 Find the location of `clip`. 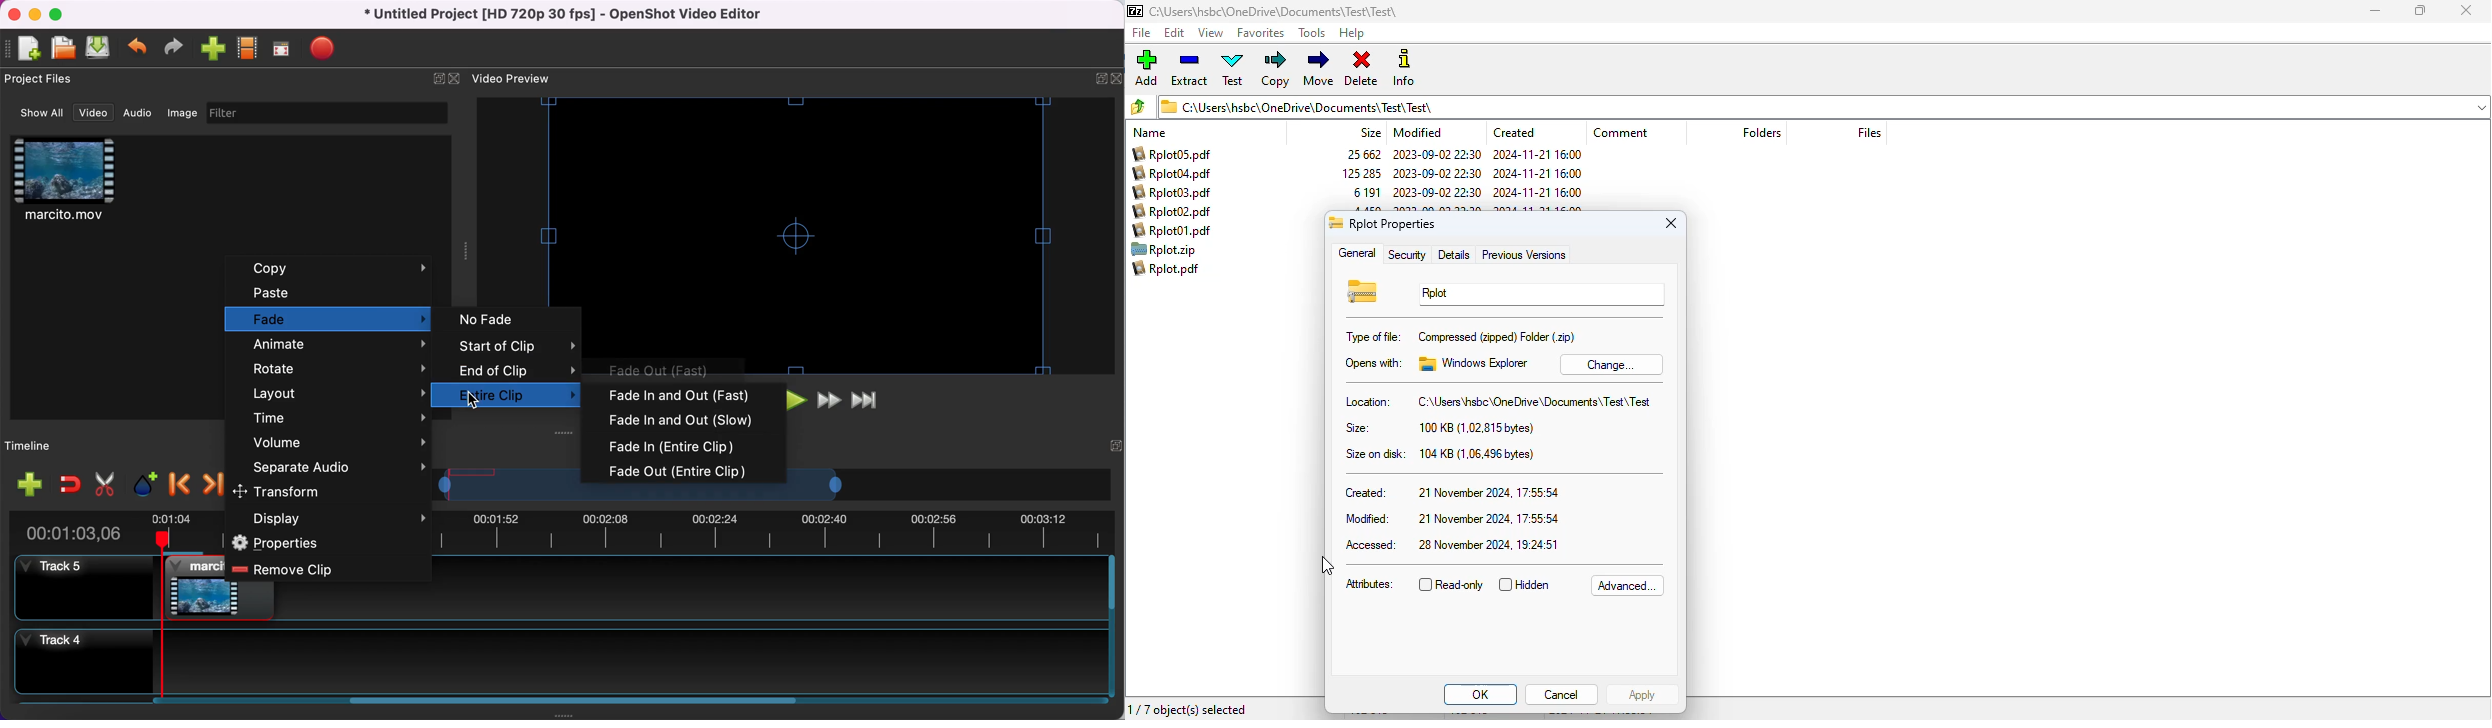

clip is located at coordinates (79, 183).